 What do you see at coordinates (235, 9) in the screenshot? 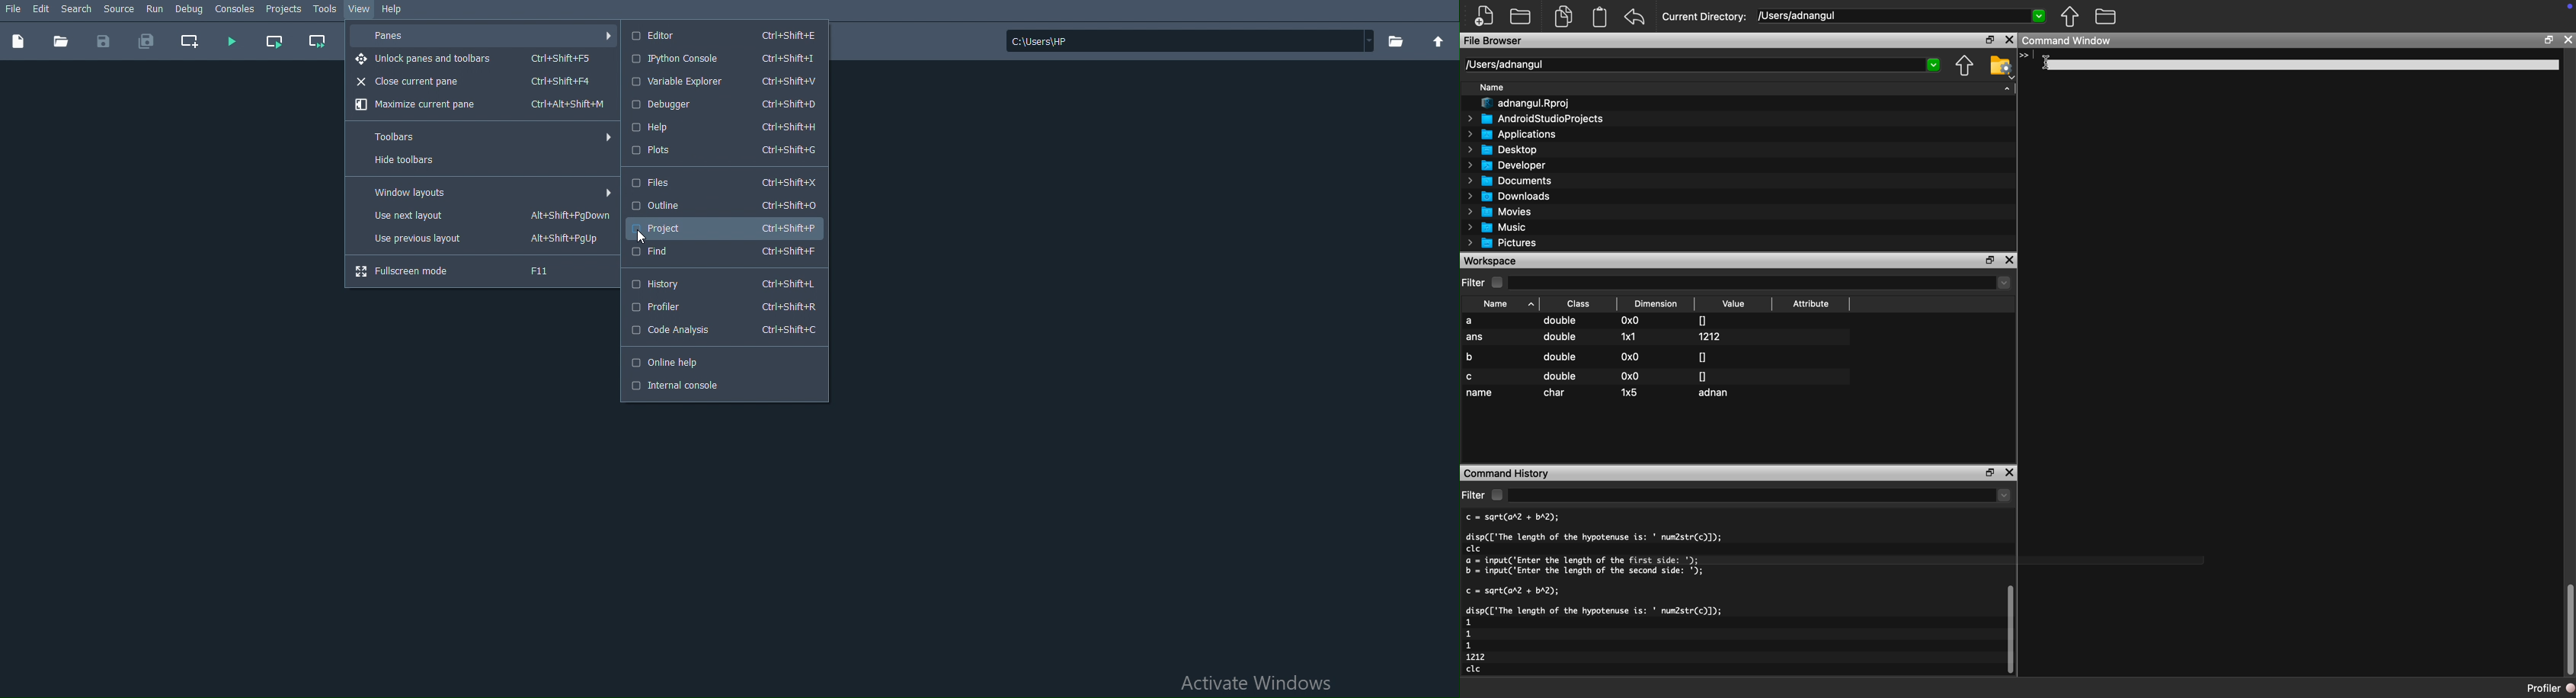
I see `Consoles` at bounding box center [235, 9].